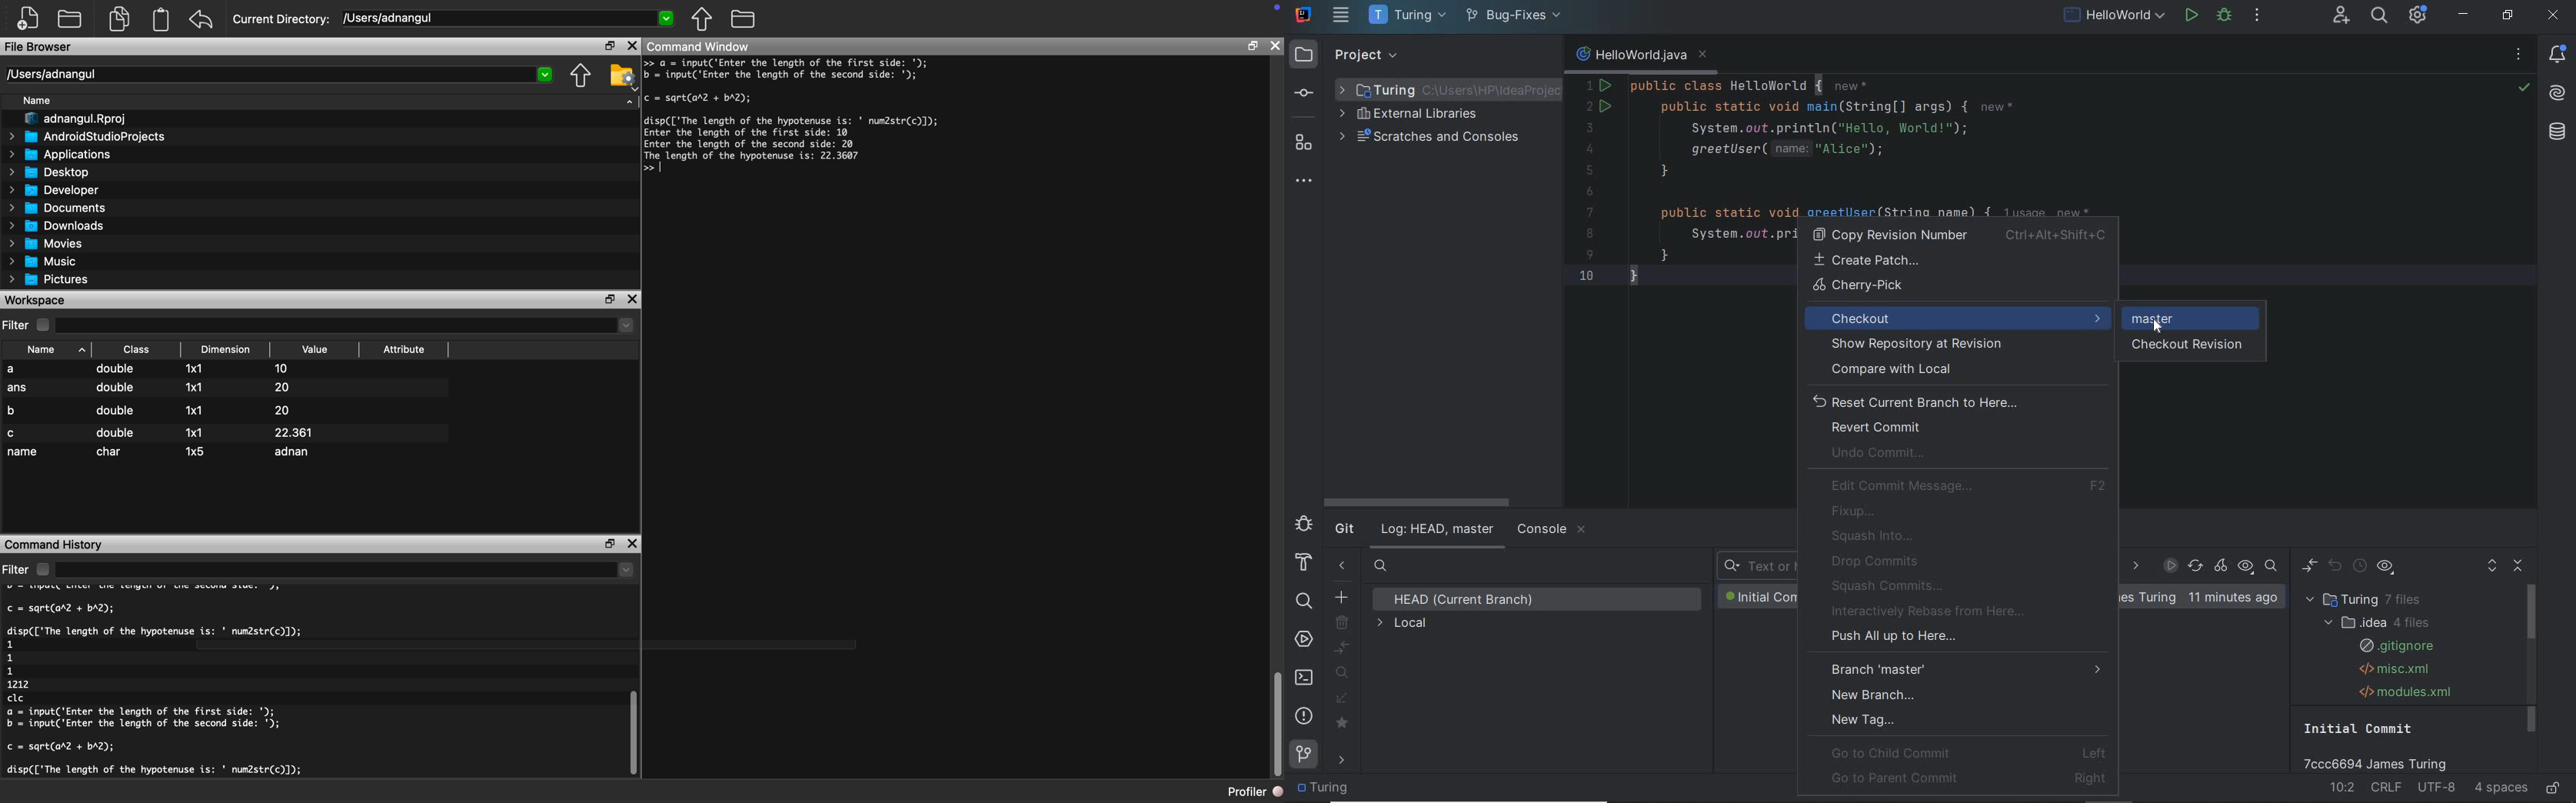 This screenshot has height=812, width=2576. Describe the element at coordinates (20, 370) in the screenshot. I see `a` at that location.